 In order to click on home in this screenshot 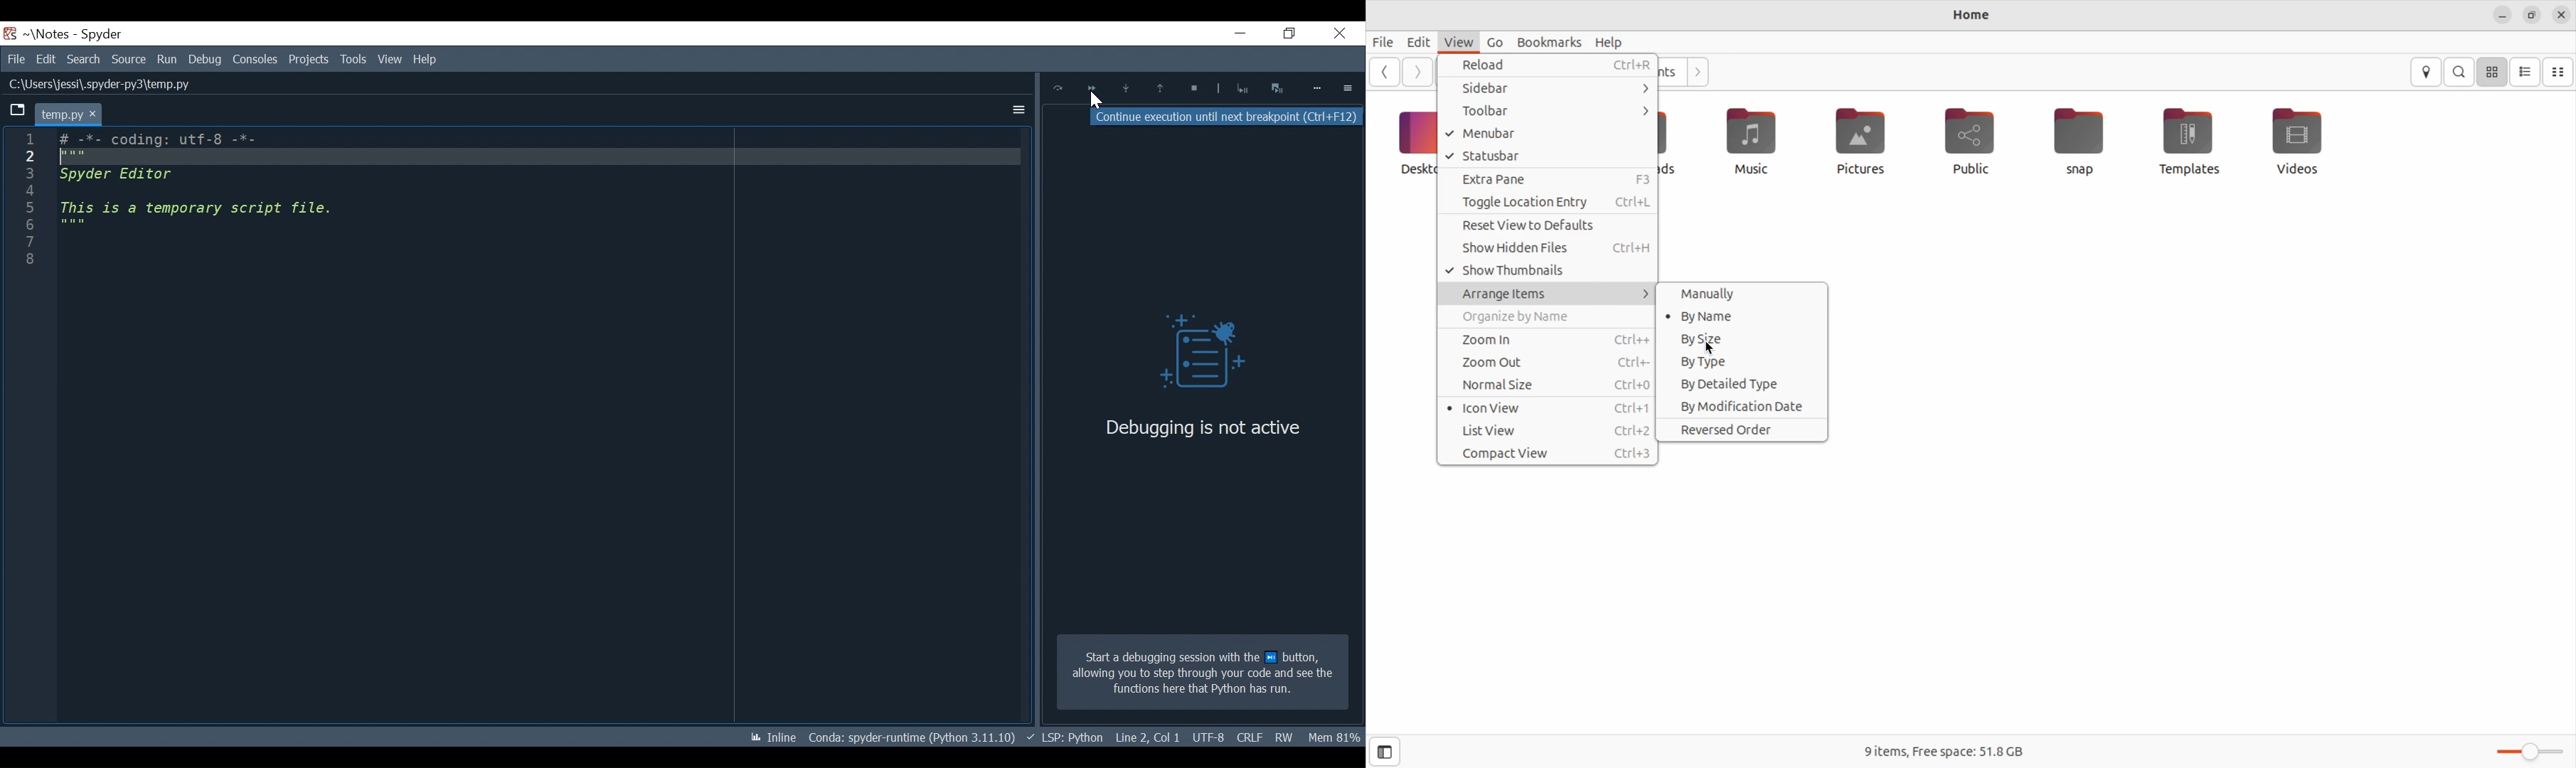, I will do `click(1975, 16)`.